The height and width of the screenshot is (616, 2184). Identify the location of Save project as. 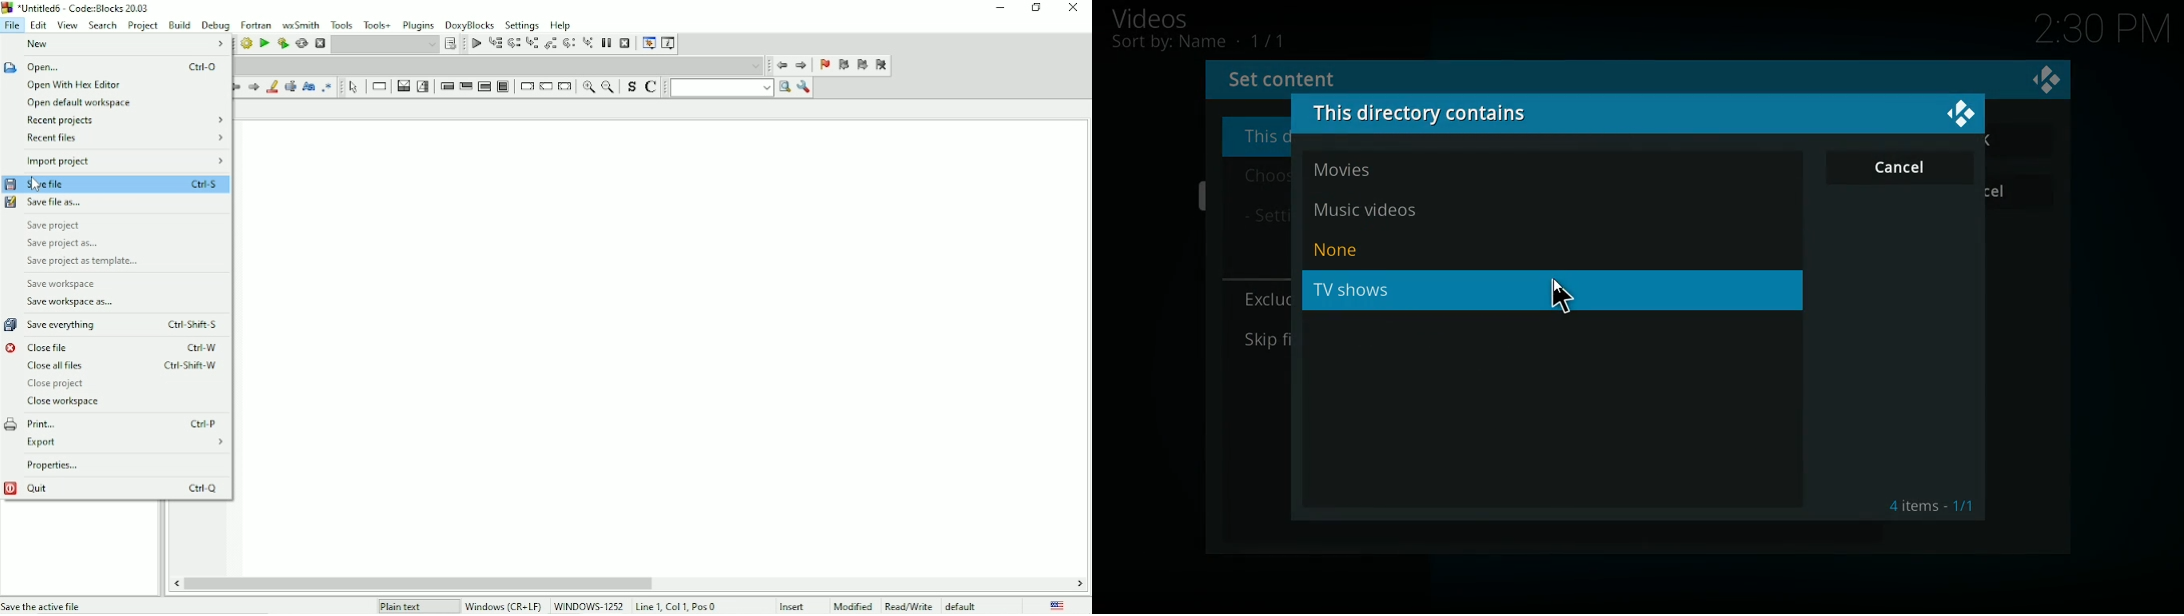
(65, 243).